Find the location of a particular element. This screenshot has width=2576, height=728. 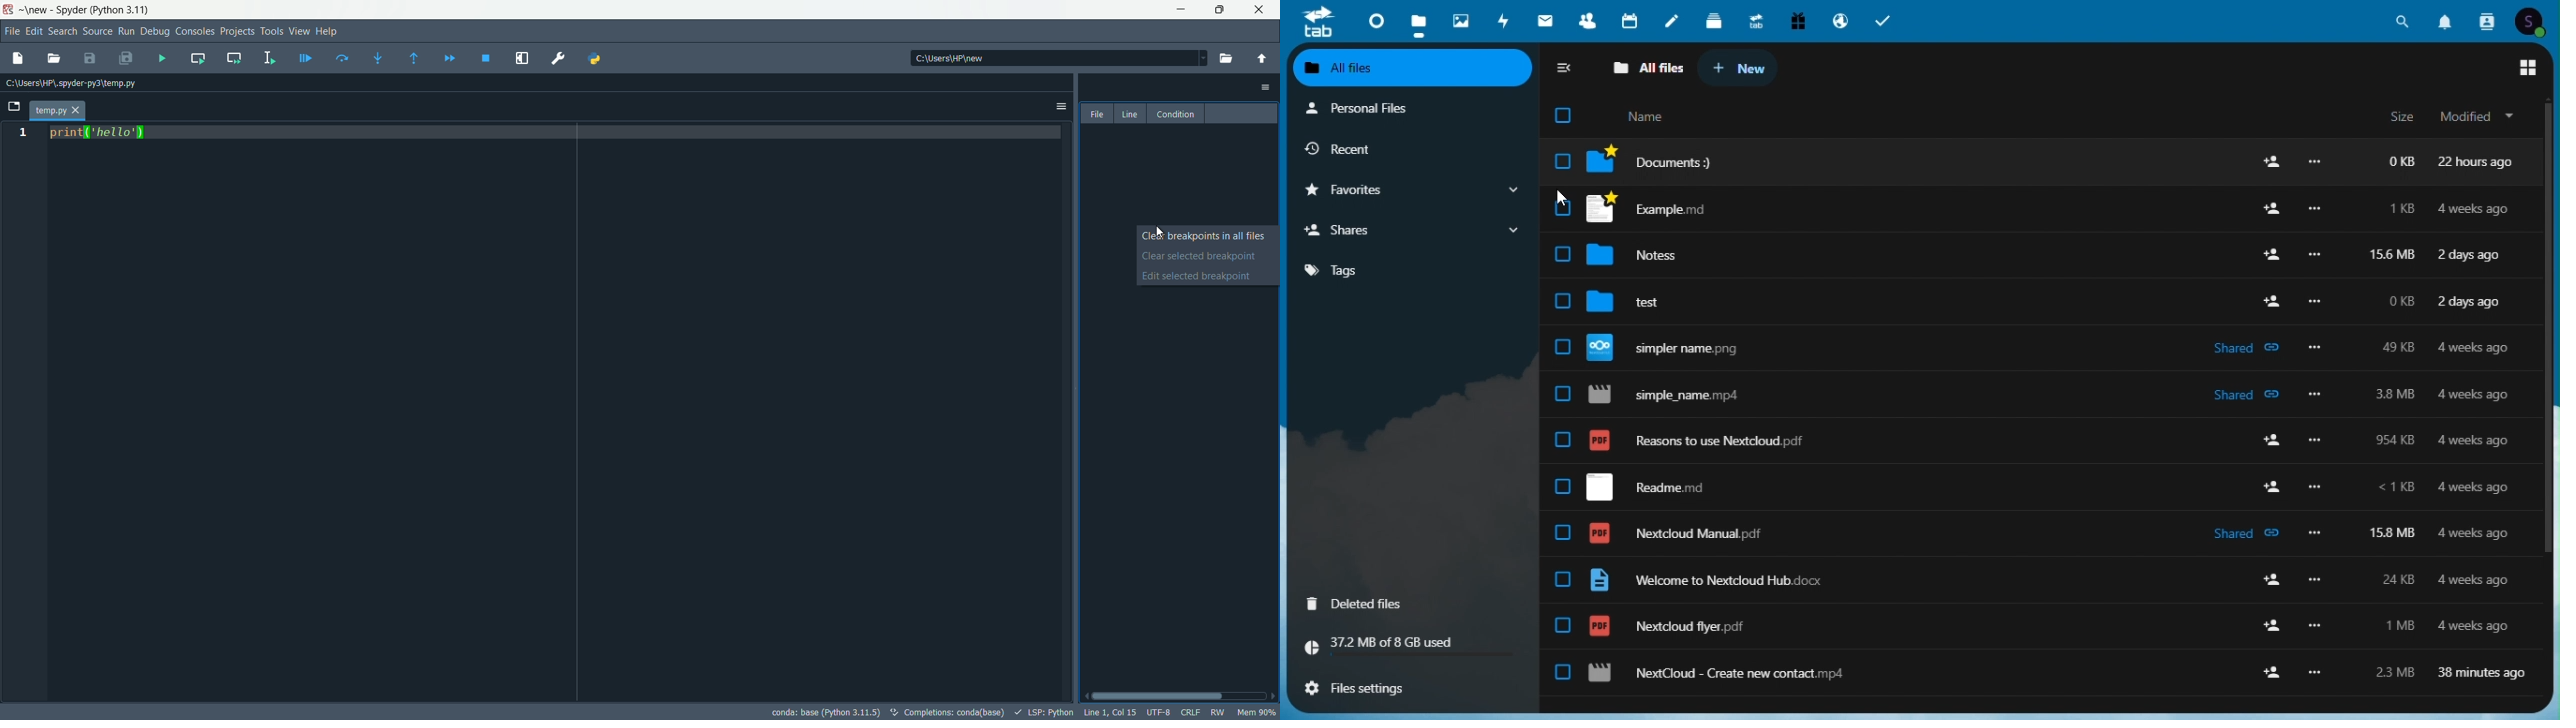

4 weeks ago is located at coordinates (2472, 210).